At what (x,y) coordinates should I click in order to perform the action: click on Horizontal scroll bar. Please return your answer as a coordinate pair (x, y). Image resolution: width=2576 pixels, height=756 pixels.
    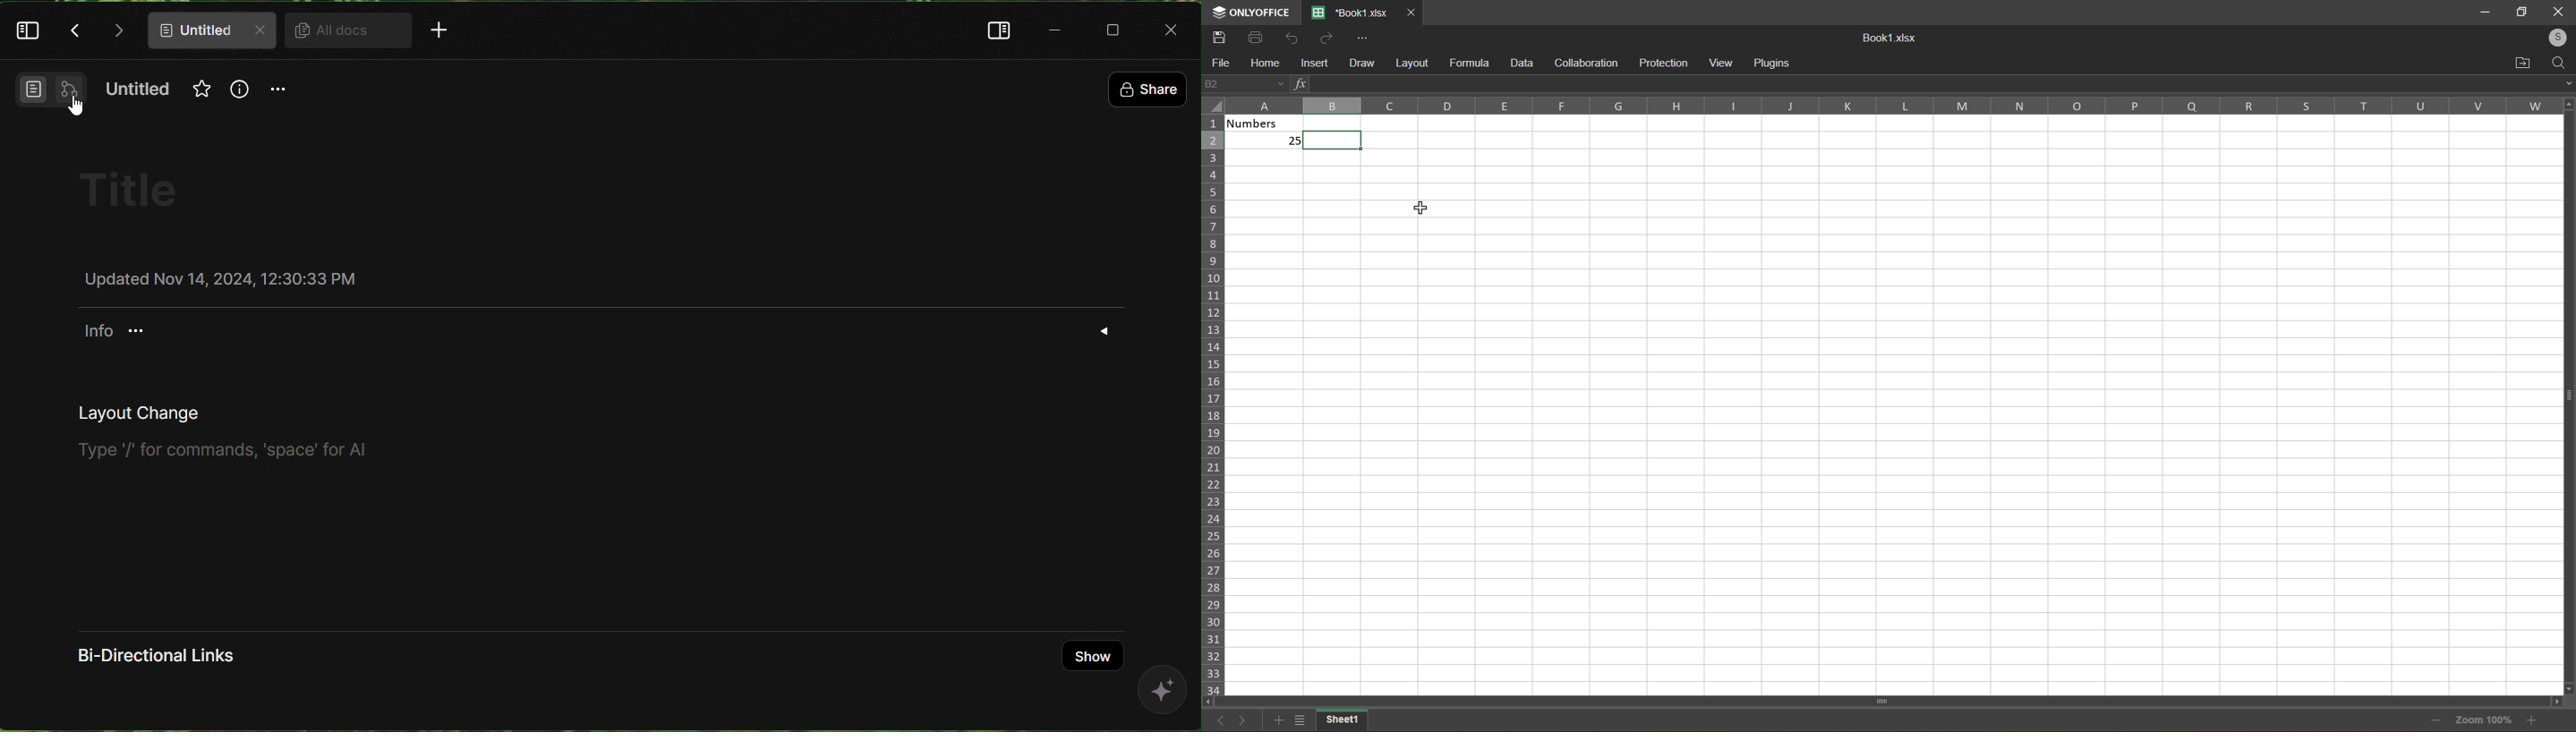
    Looking at the image, I should click on (1884, 700).